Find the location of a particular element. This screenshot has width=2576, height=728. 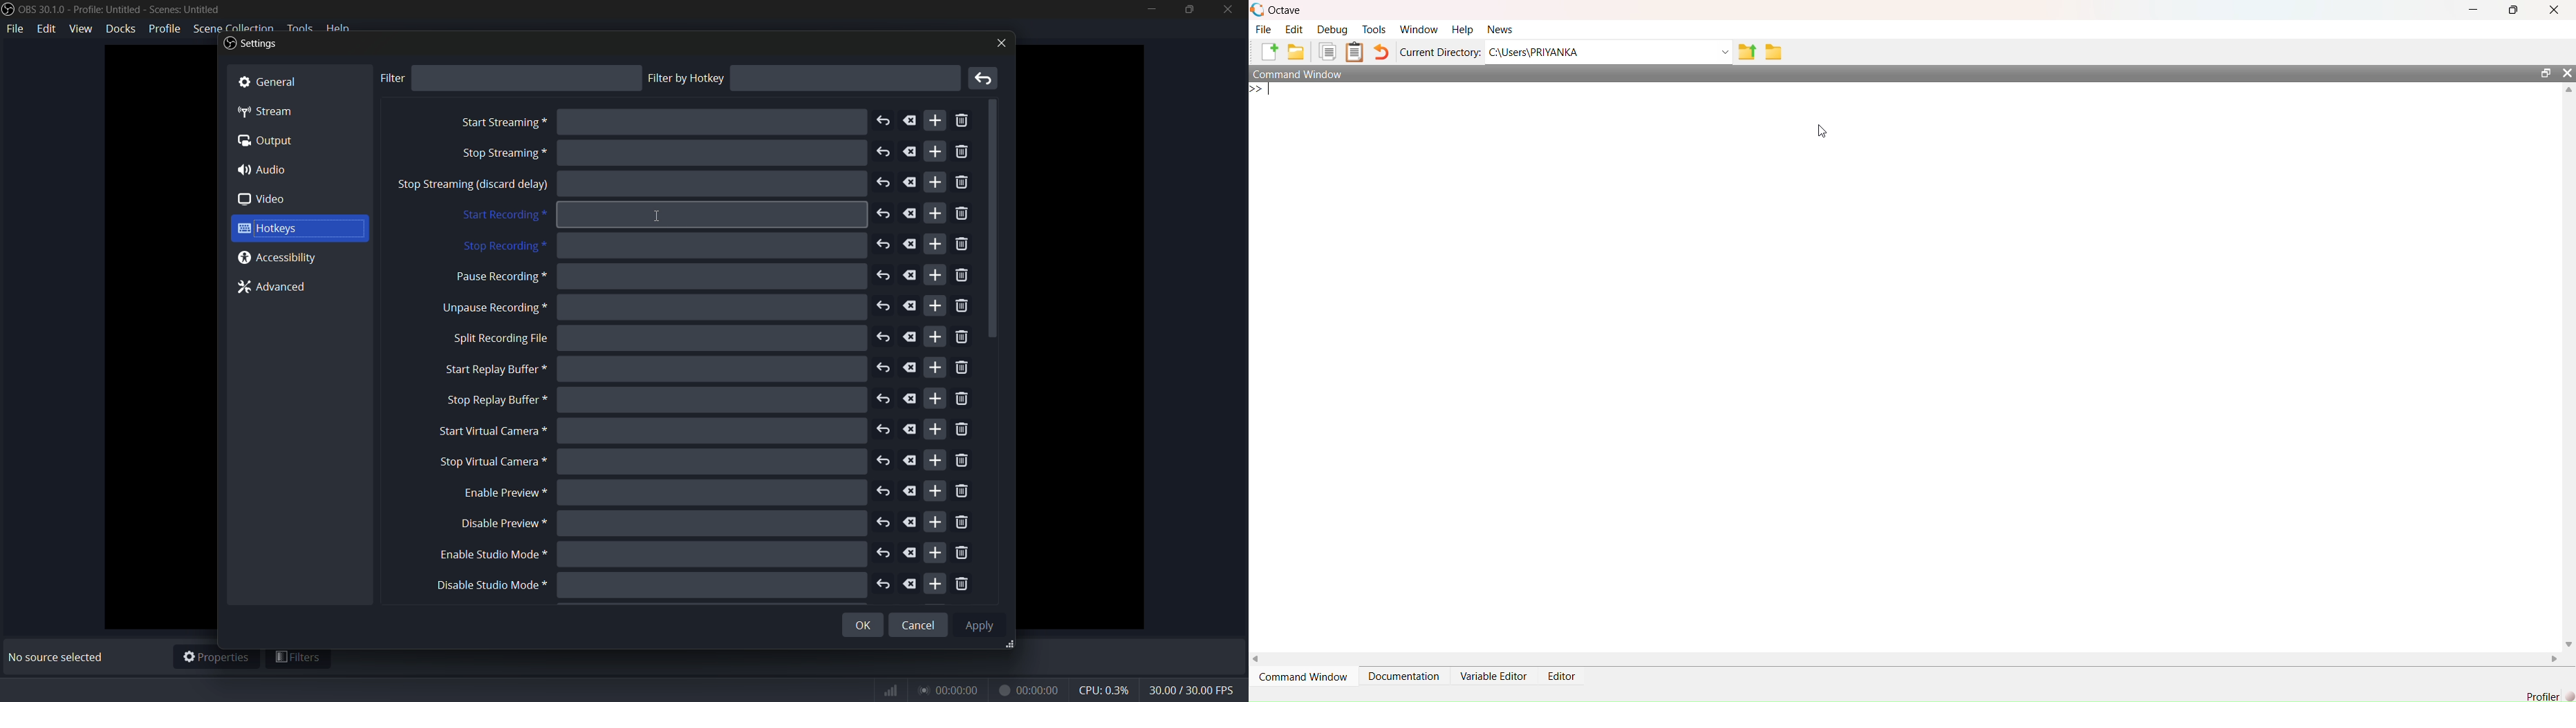

undo is located at coordinates (884, 367).